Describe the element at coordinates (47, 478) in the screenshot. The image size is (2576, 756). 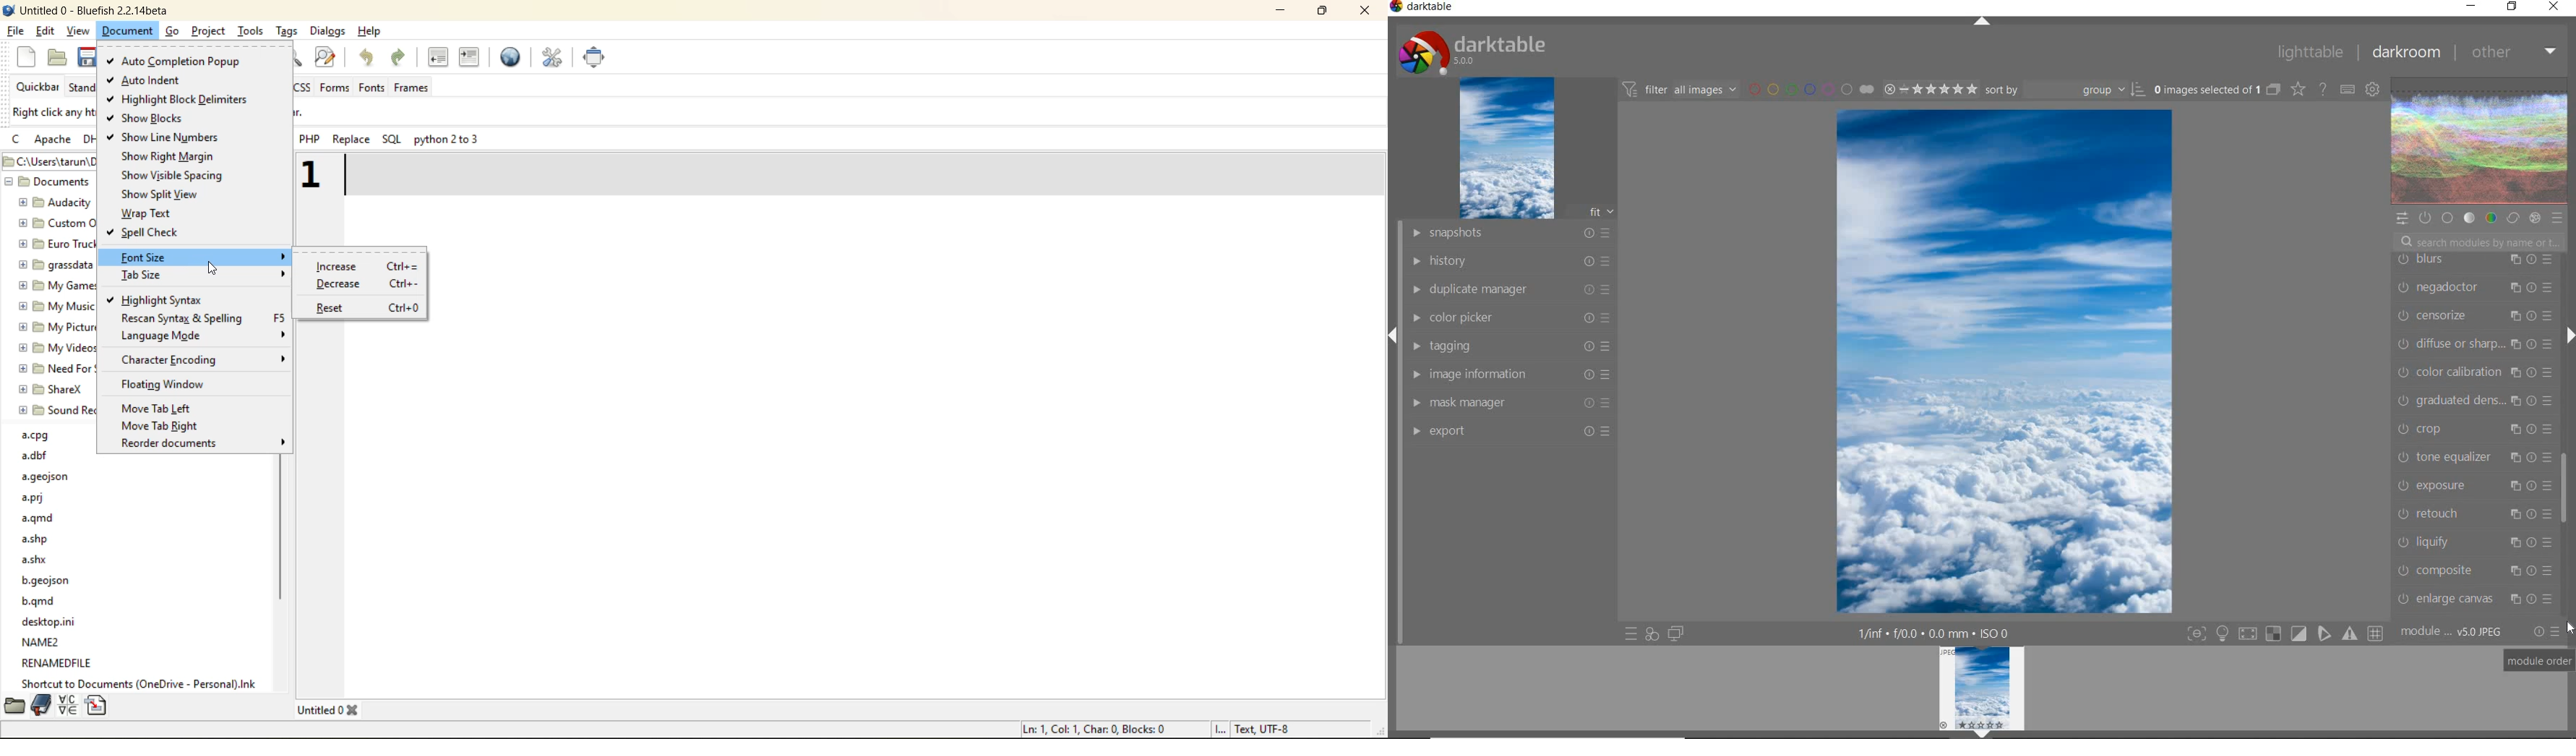
I see `a.geojson` at that location.